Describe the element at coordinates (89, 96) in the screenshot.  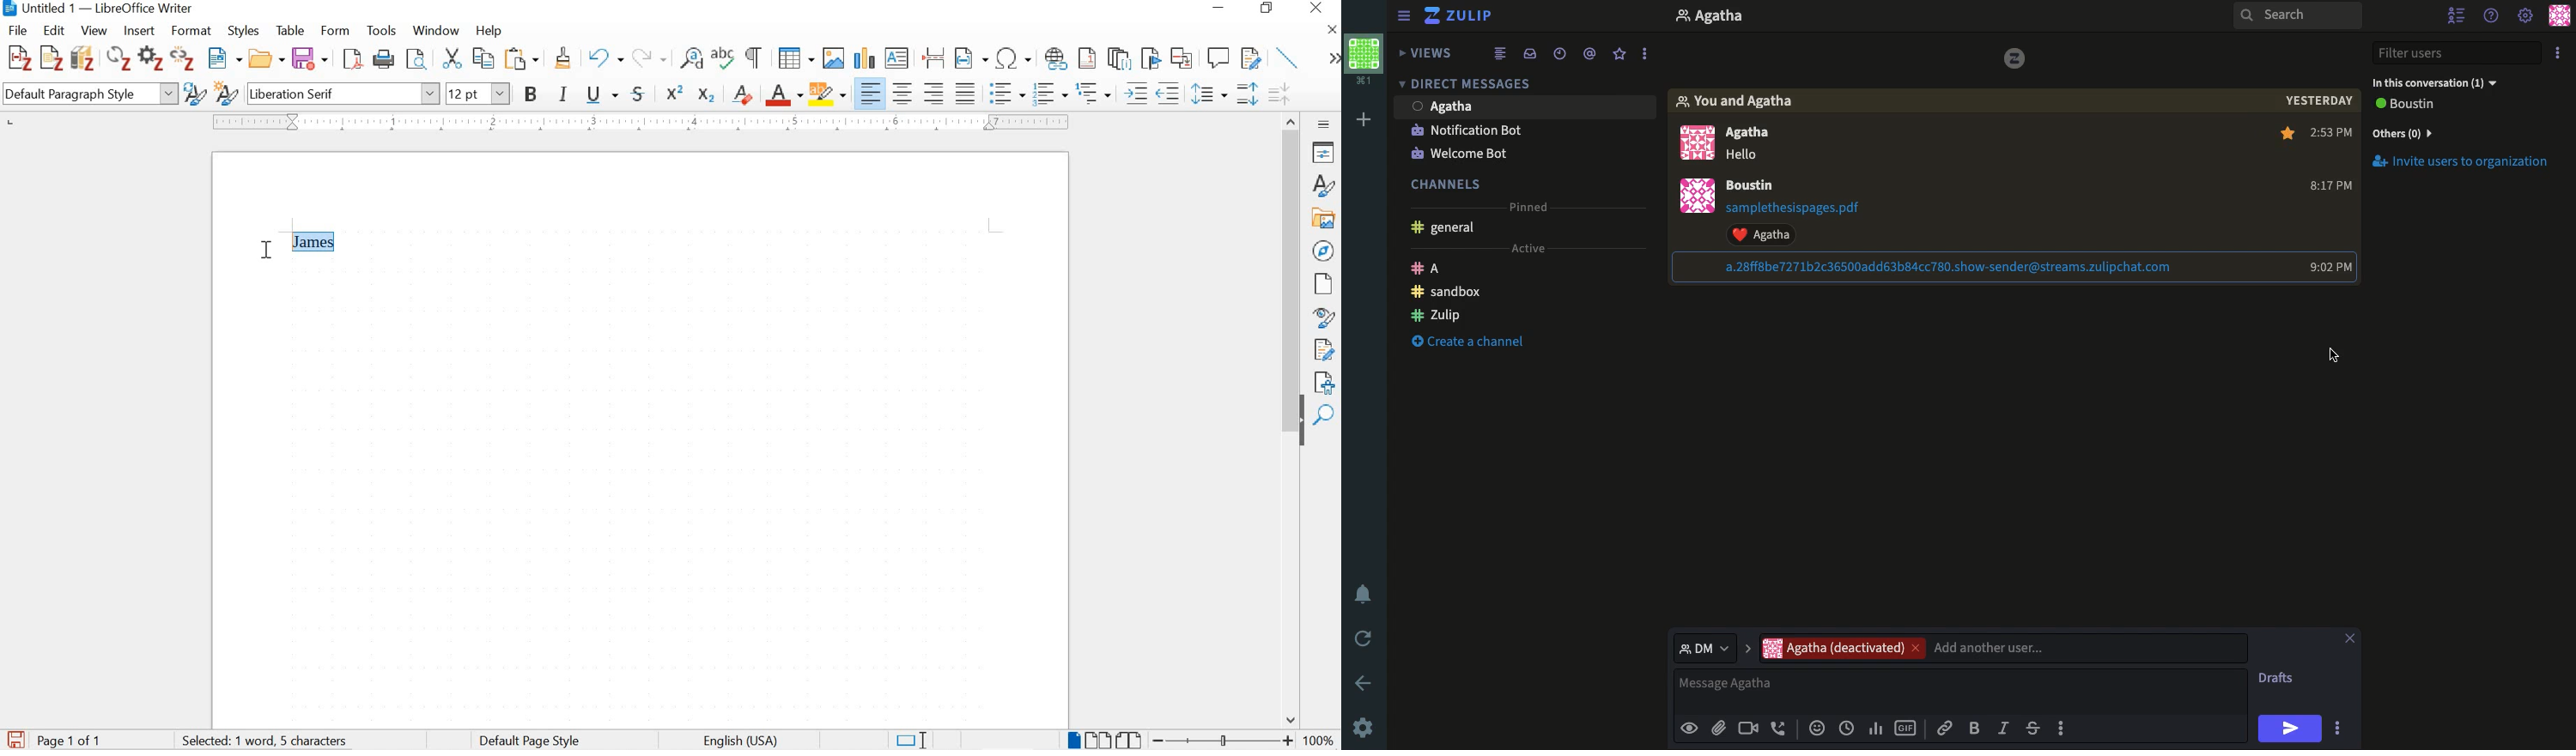
I see `set paragraph style` at that location.